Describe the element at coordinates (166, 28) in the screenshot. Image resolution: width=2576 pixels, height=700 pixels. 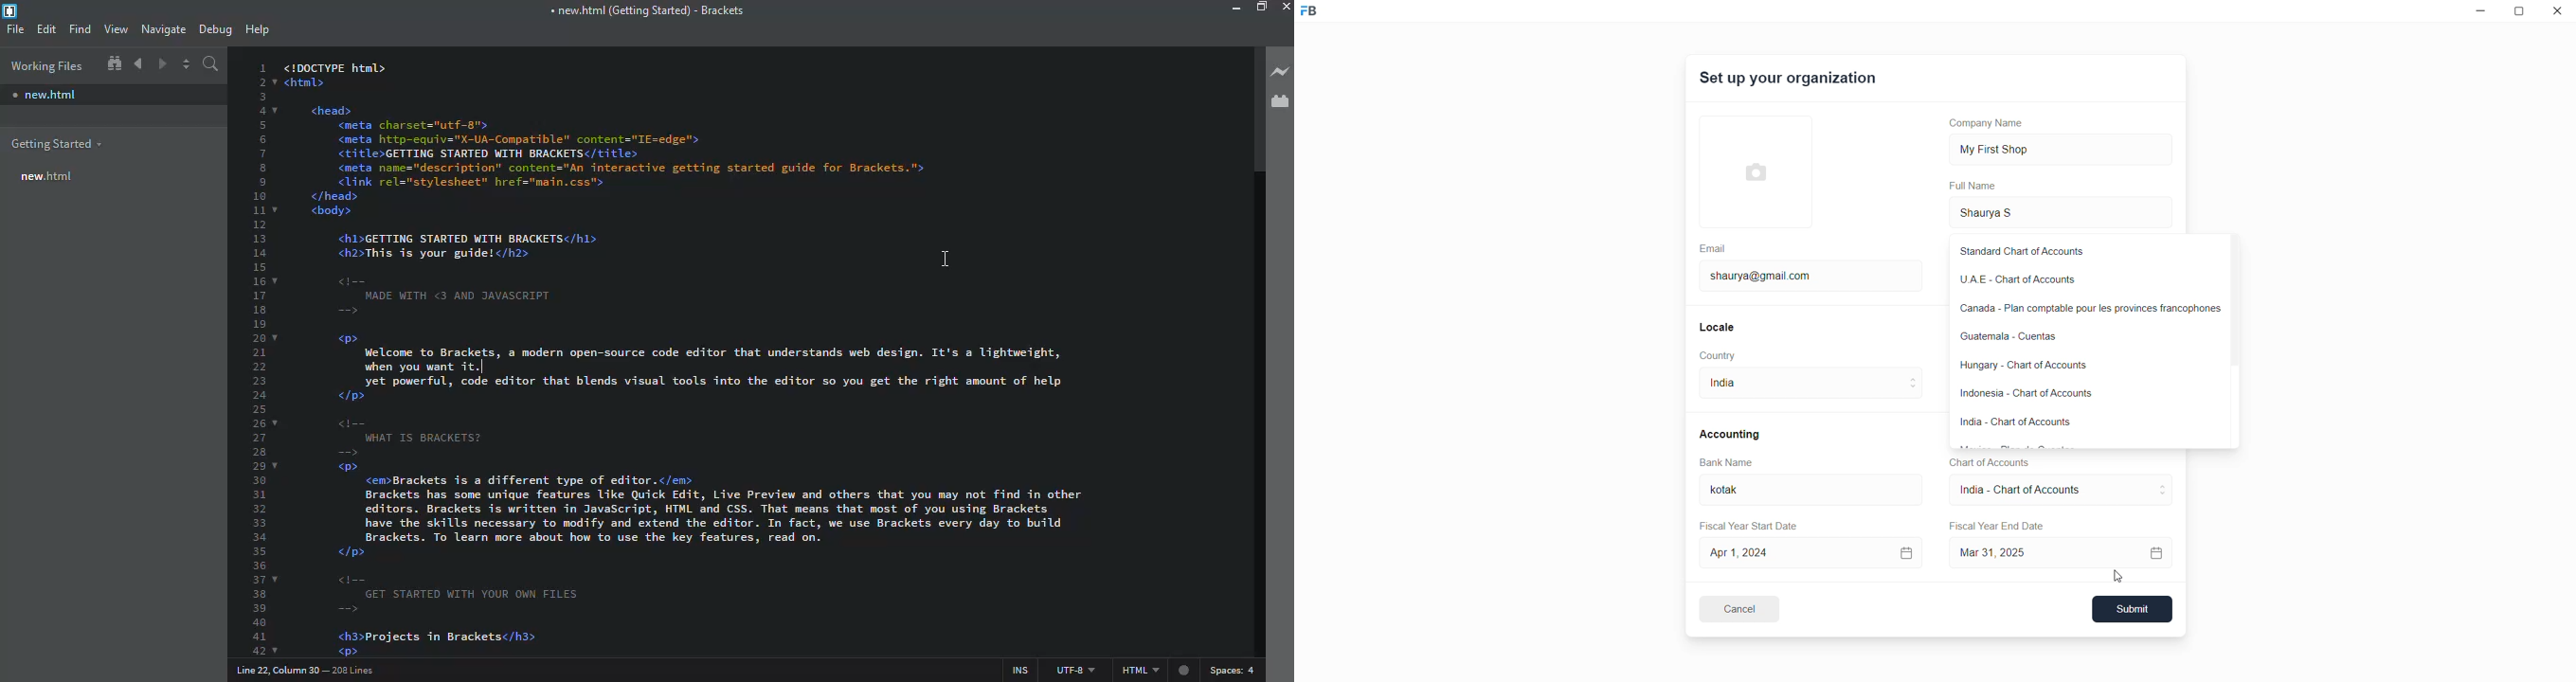
I see `navigate` at that location.